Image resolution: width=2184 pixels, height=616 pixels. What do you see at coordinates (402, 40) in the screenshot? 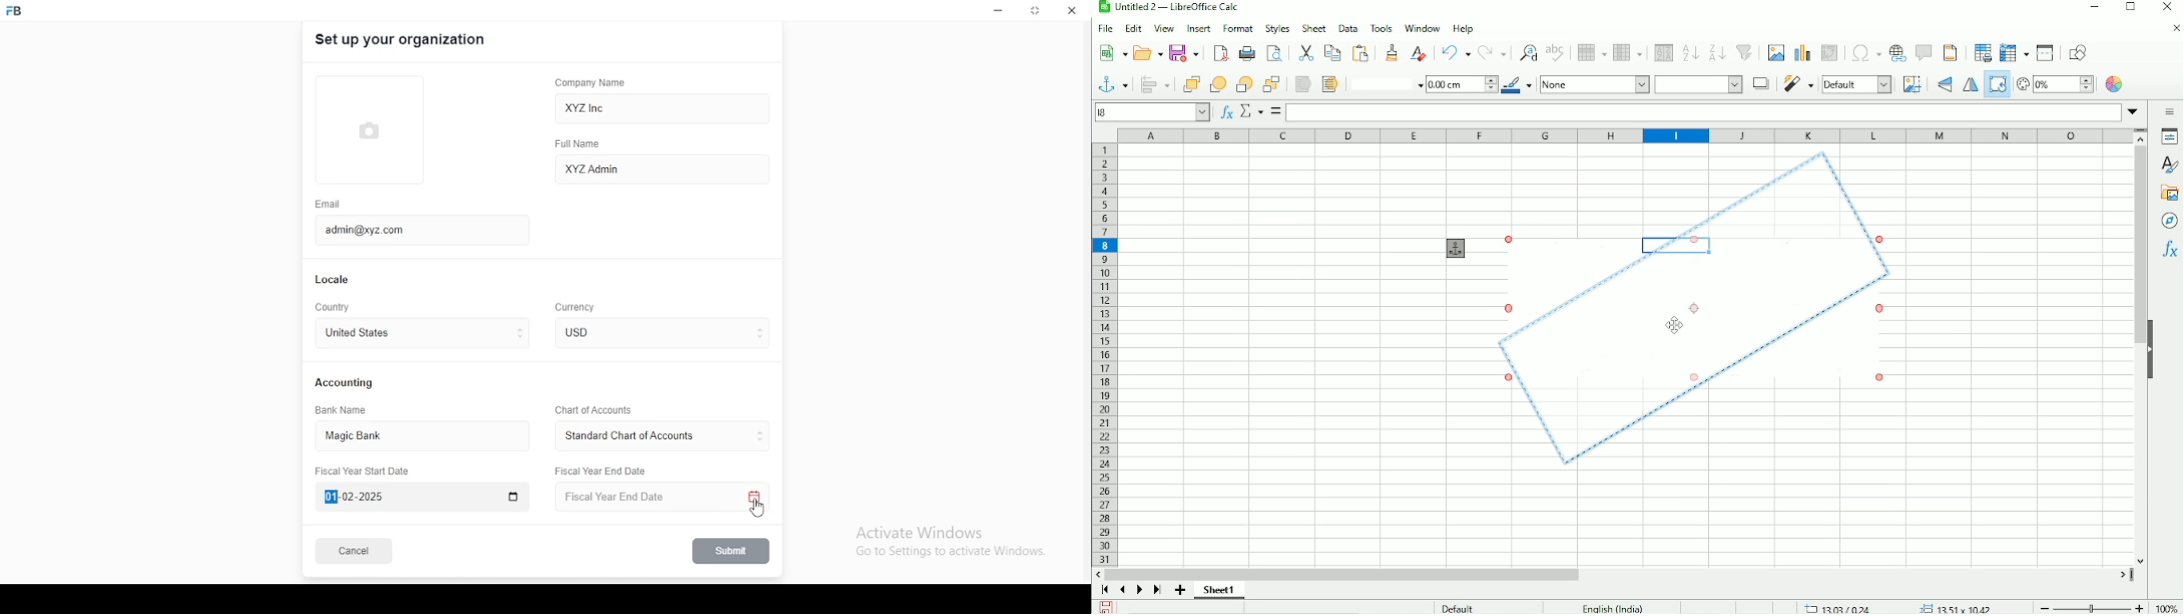
I see `set up your organization` at bounding box center [402, 40].